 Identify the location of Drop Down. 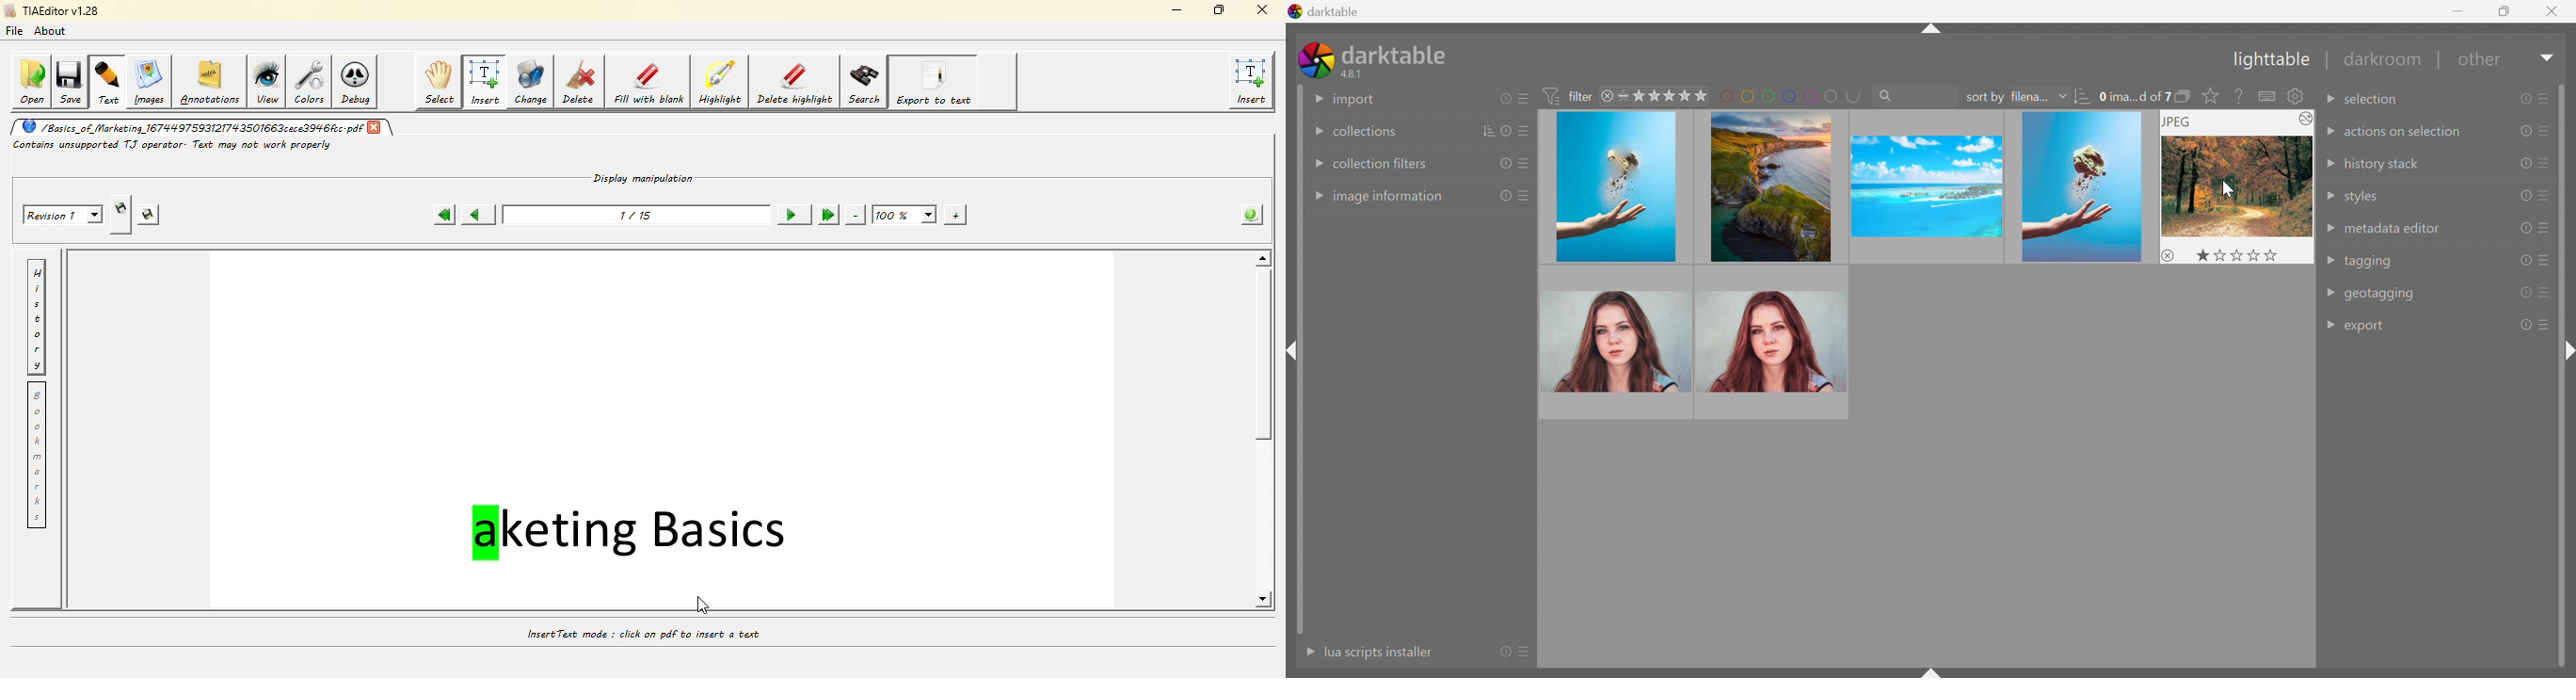
(2326, 292).